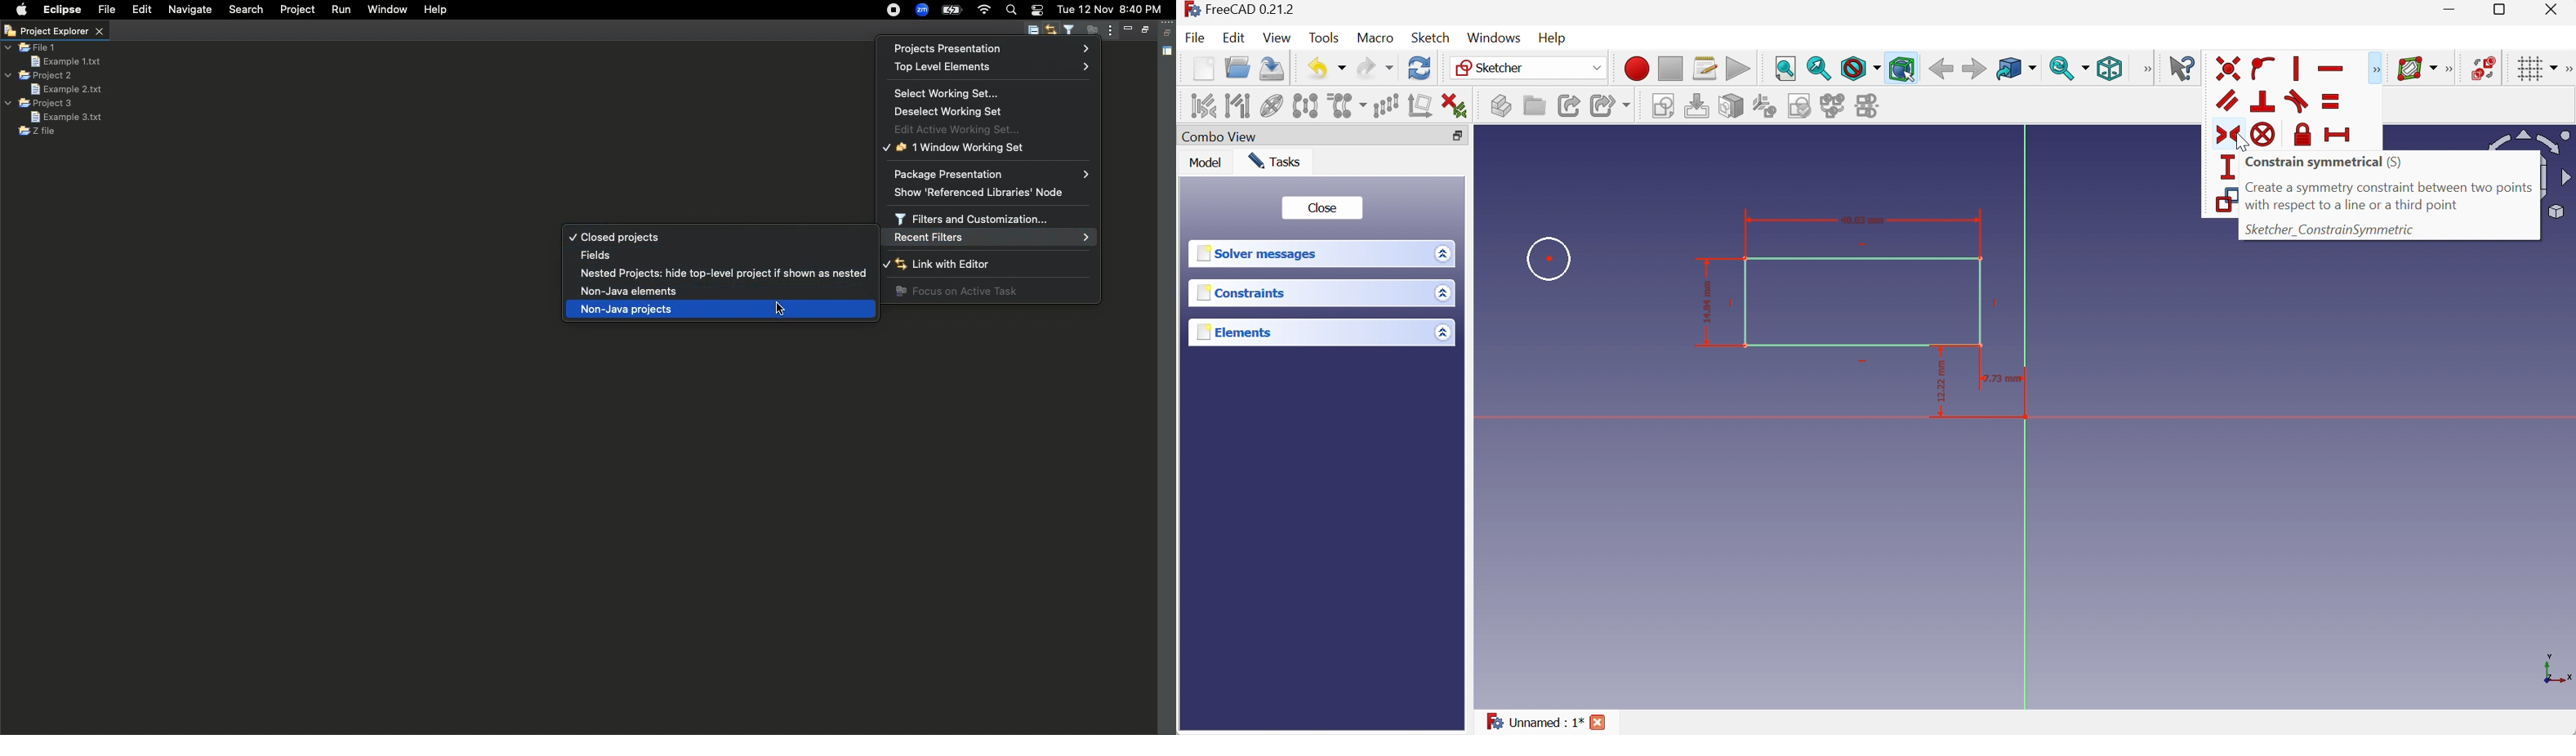 The image size is (2576, 756). I want to click on Toggle driving/reference constraint, so click(2224, 200).